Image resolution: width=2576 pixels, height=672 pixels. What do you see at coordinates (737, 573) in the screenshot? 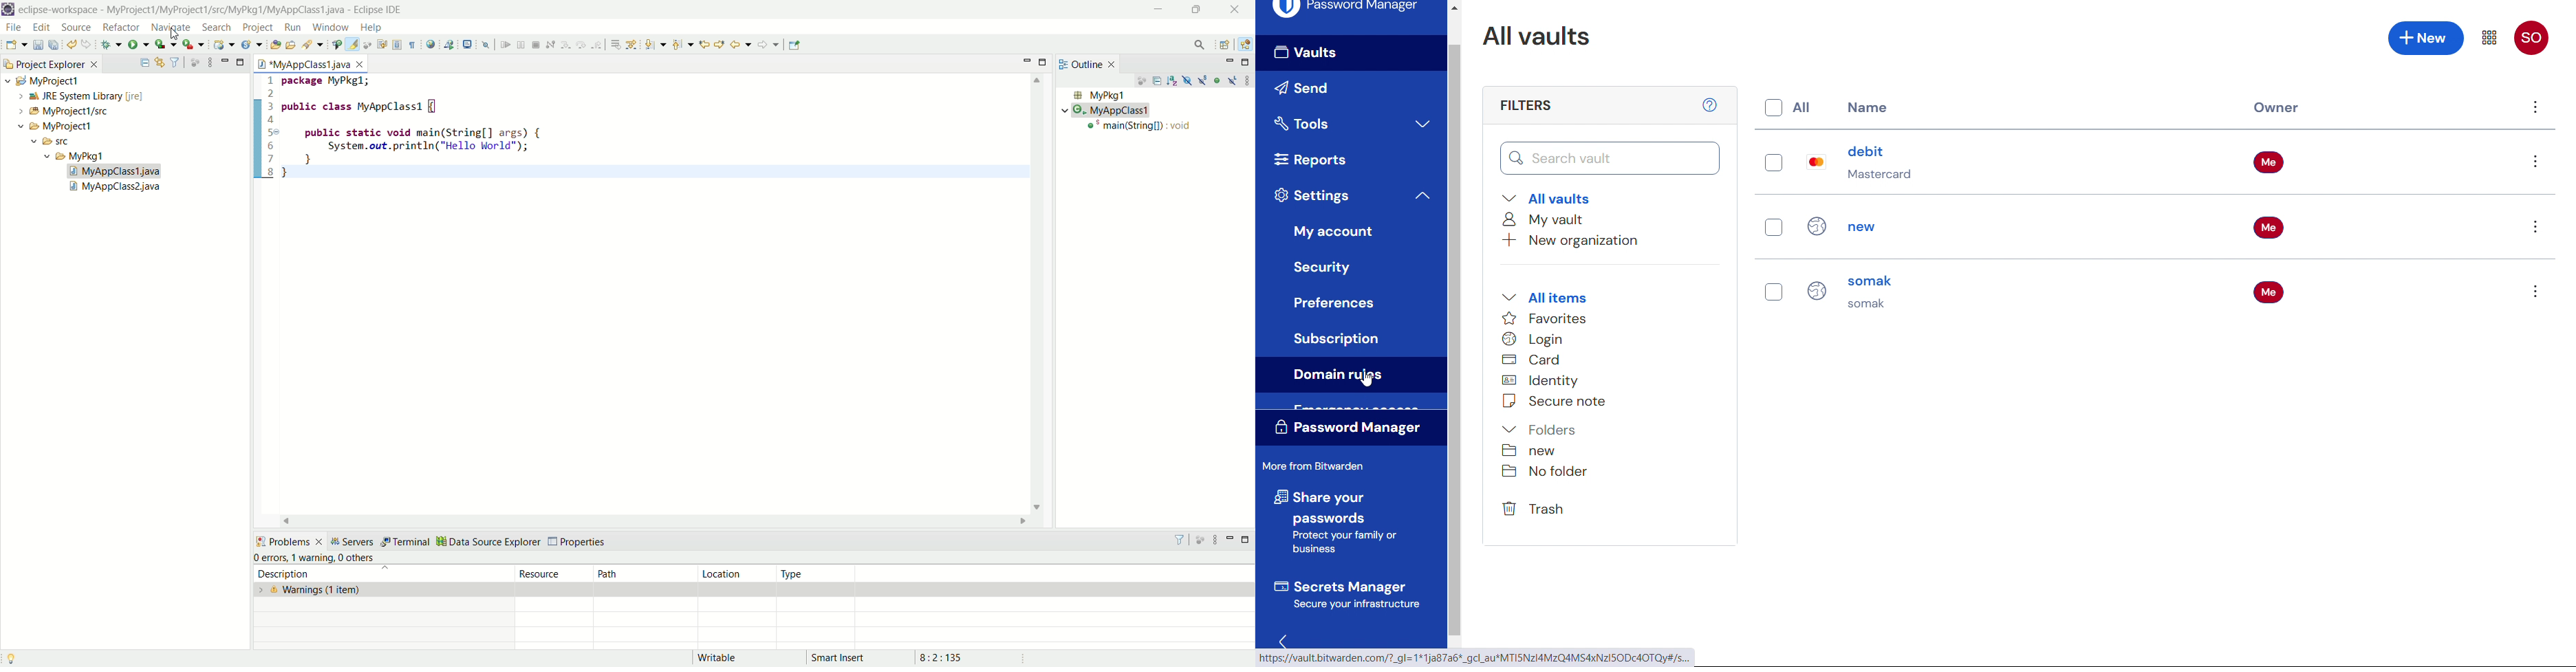
I see `location` at bounding box center [737, 573].